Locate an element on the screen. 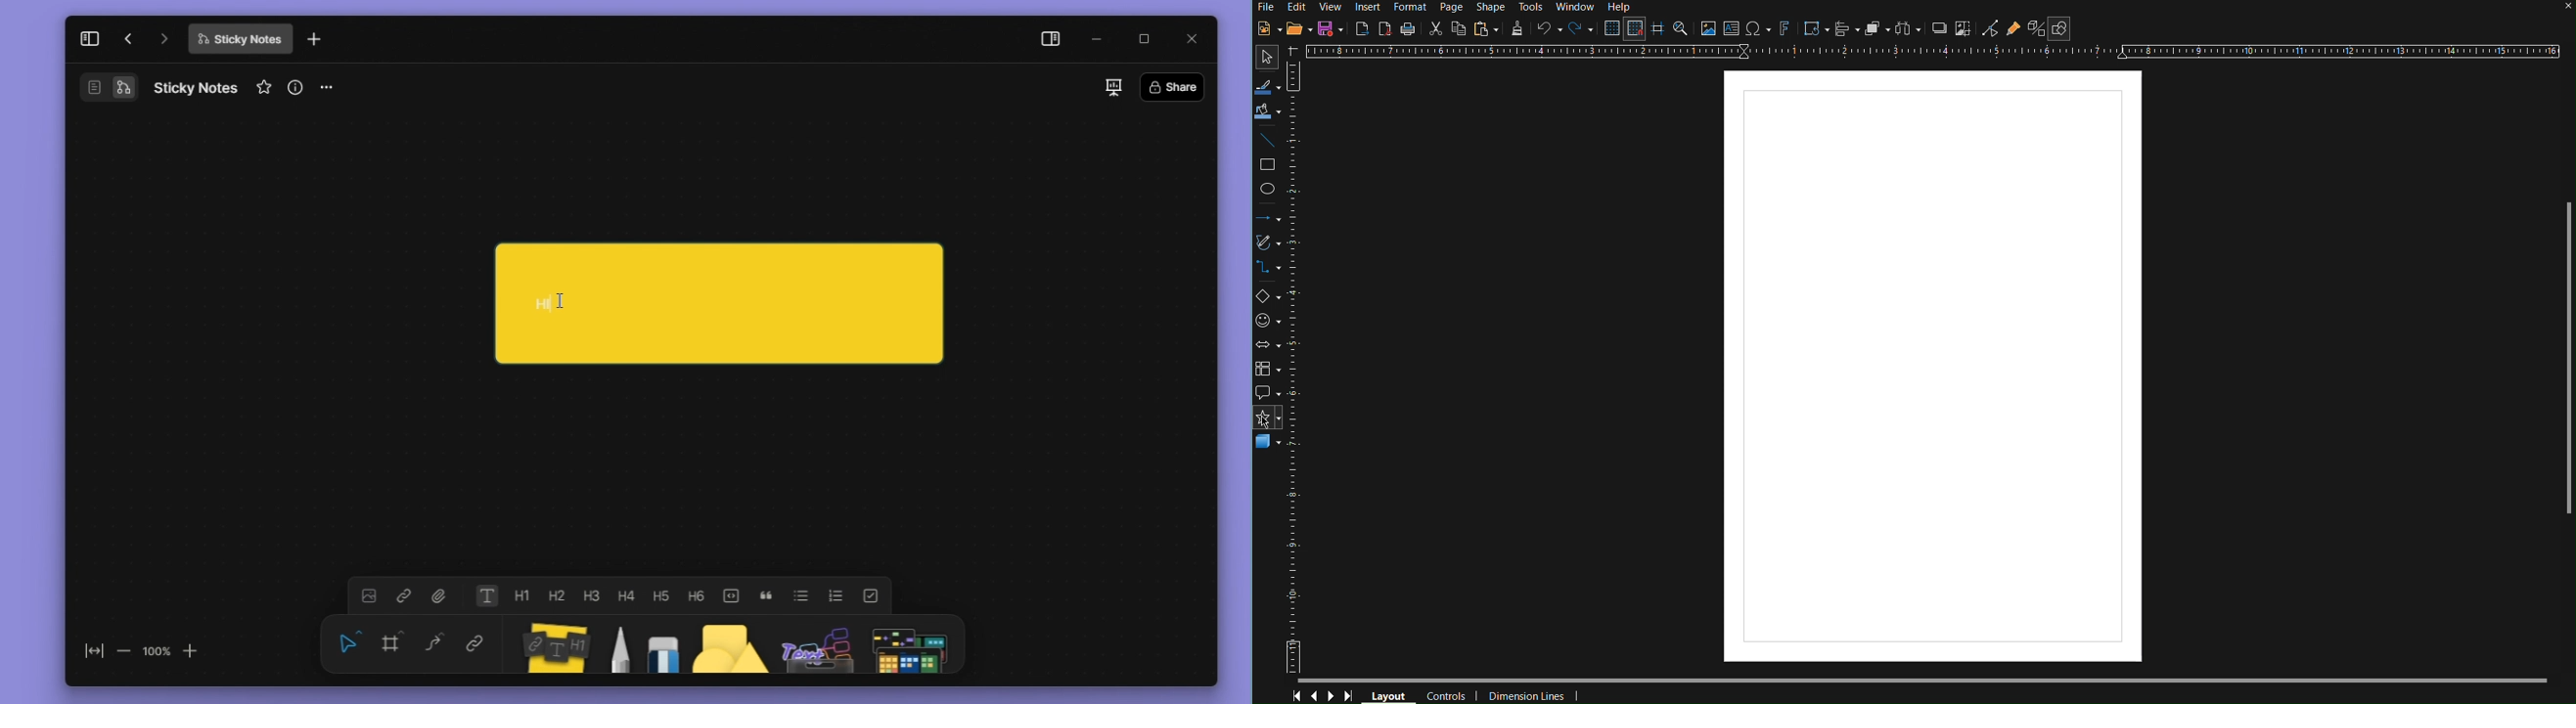 Image resolution: width=2576 pixels, height=728 pixels. Scrollbar is located at coordinates (1924, 680).